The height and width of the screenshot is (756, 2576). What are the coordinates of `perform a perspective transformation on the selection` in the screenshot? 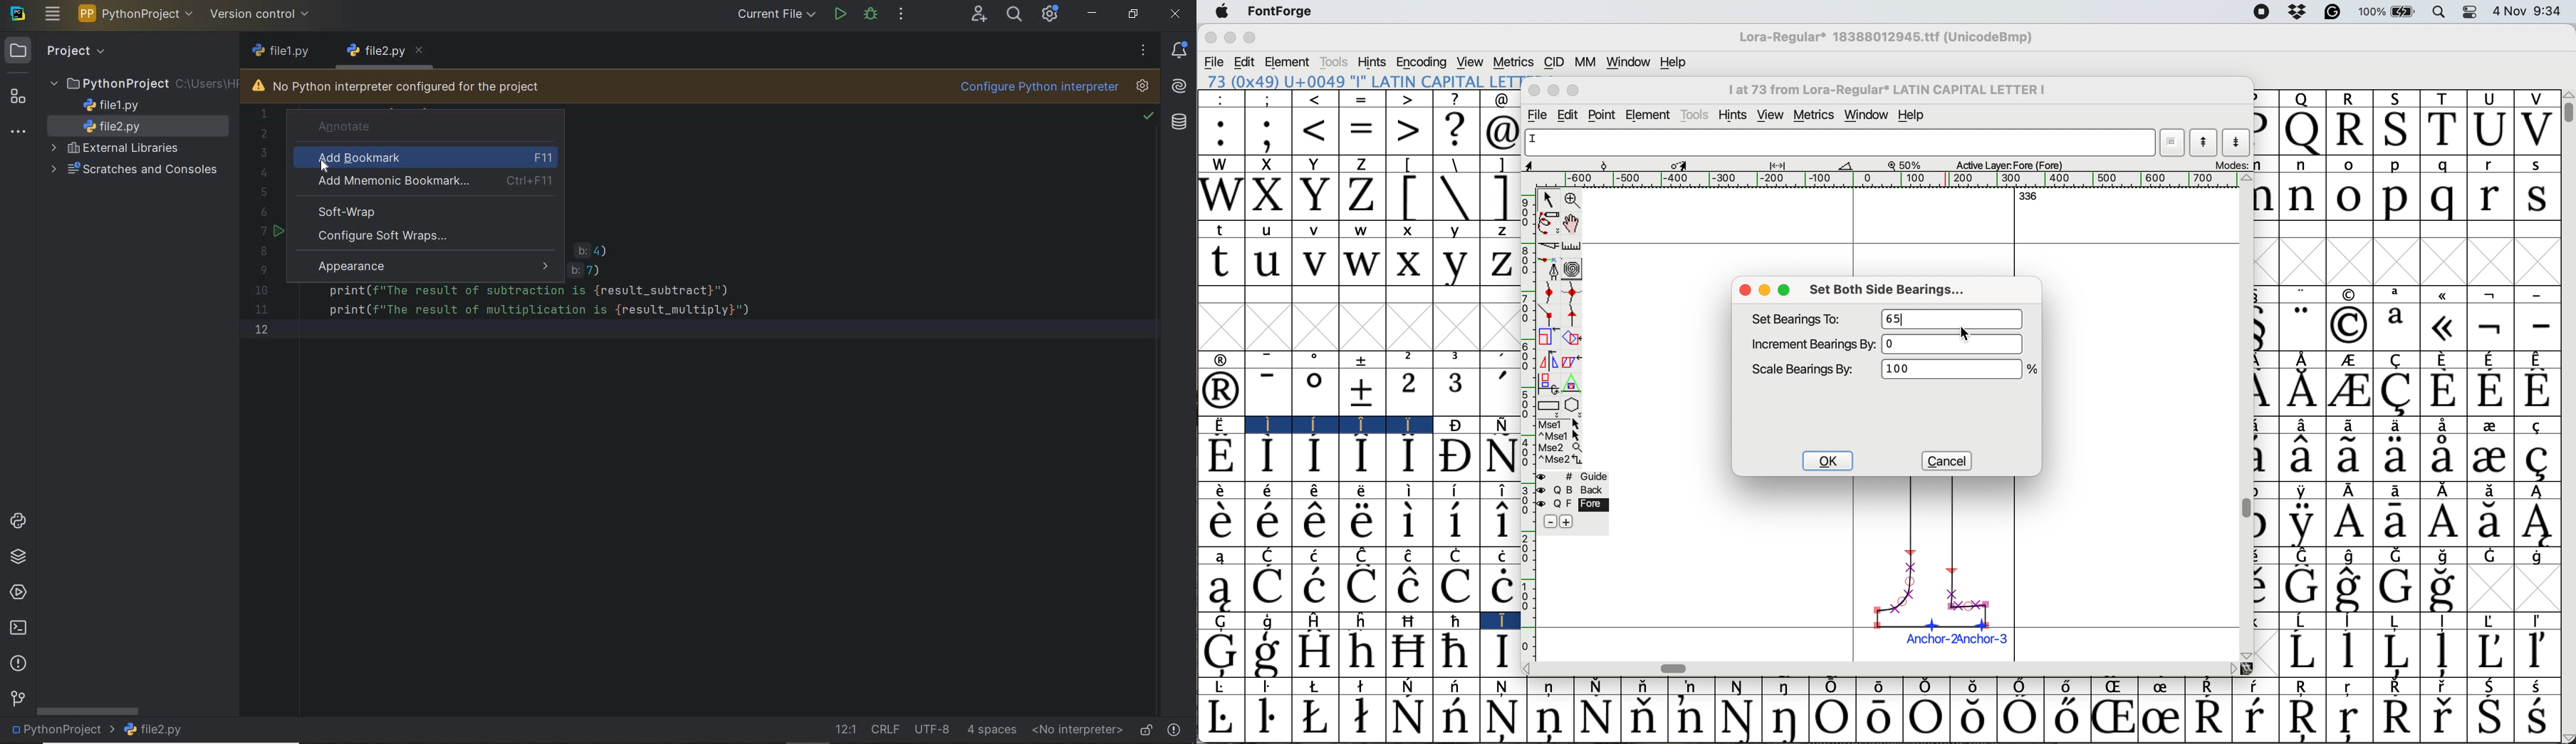 It's located at (1574, 383).